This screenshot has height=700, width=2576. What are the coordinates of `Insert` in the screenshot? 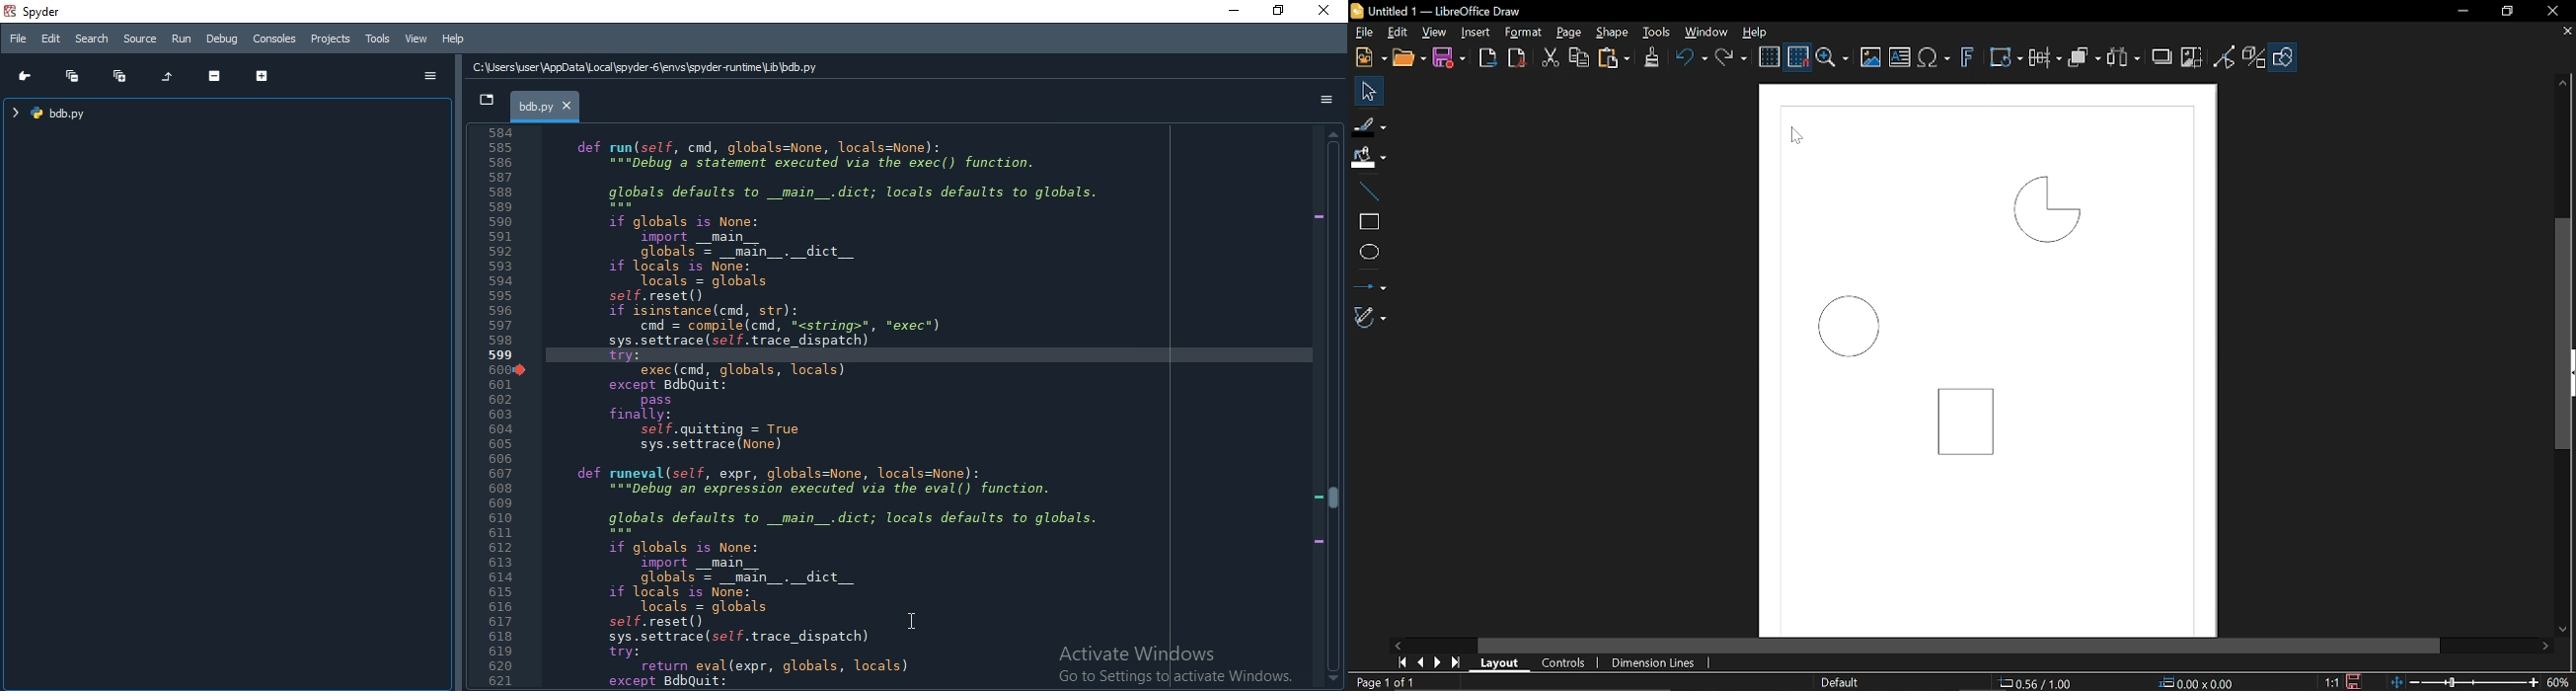 It's located at (1476, 31).